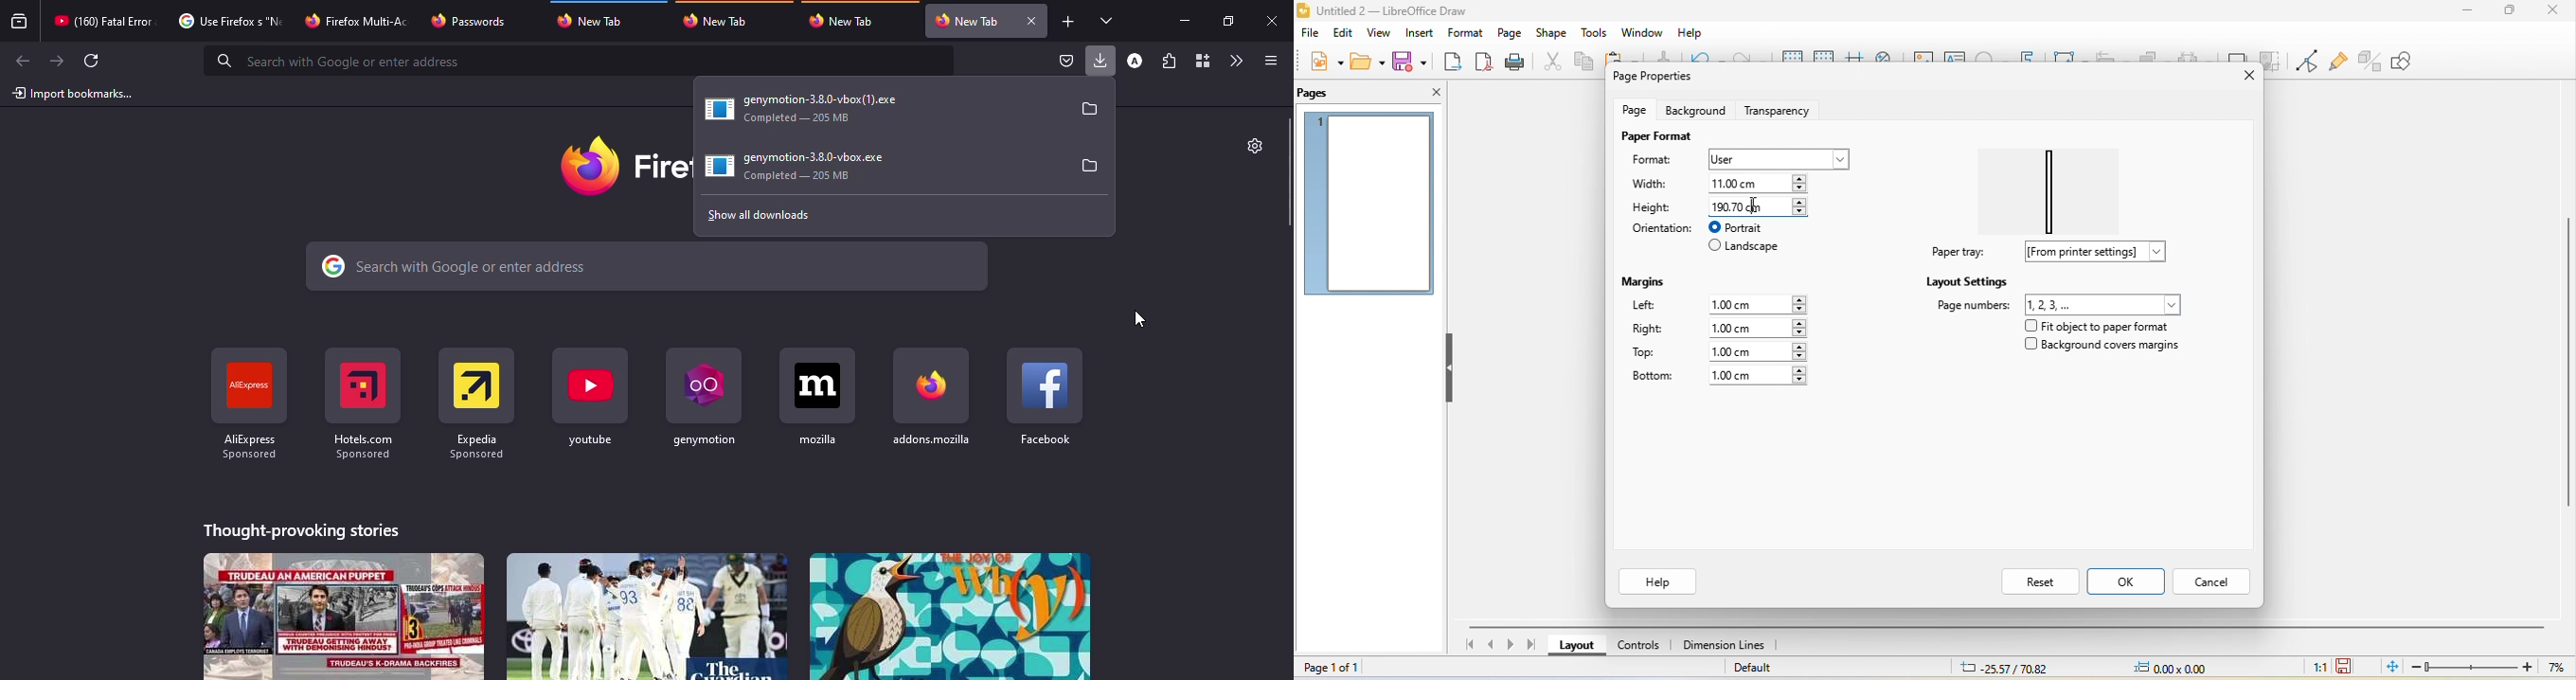 This screenshot has height=700, width=2576. Describe the element at coordinates (2056, 185) in the screenshot. I see `paper` at that location.